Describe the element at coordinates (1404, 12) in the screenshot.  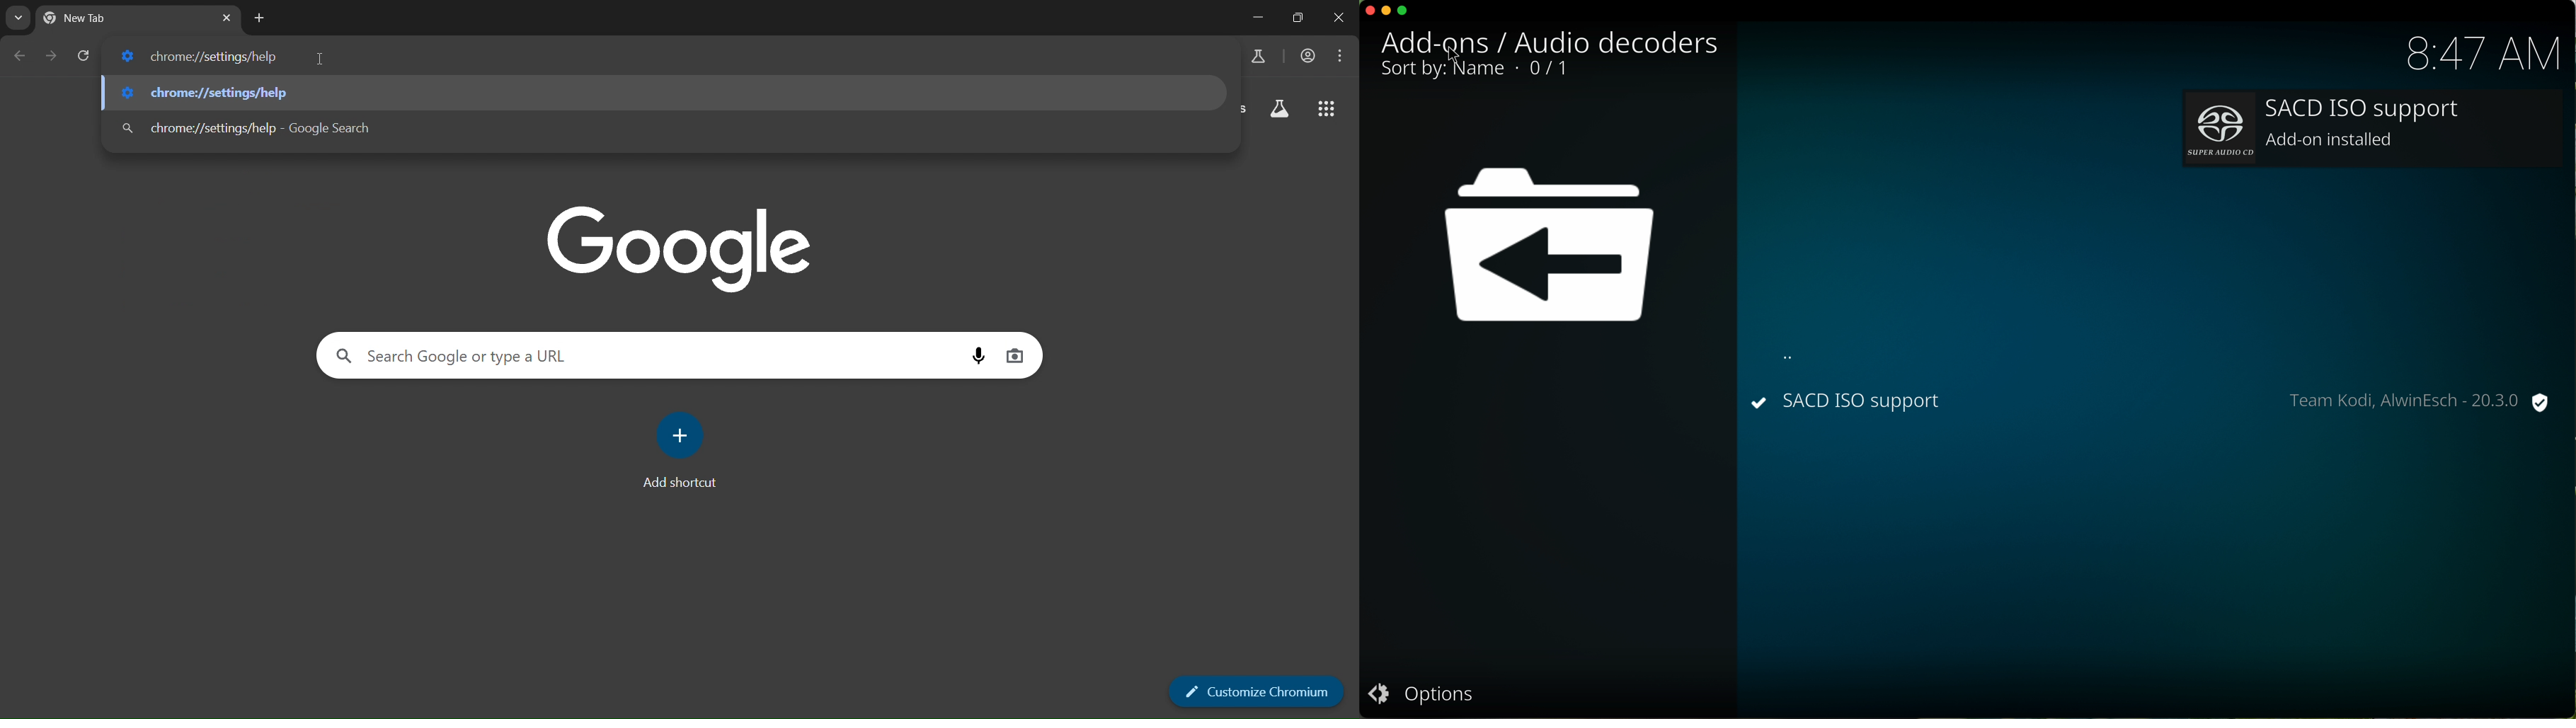
I see `maximize program` at that location.